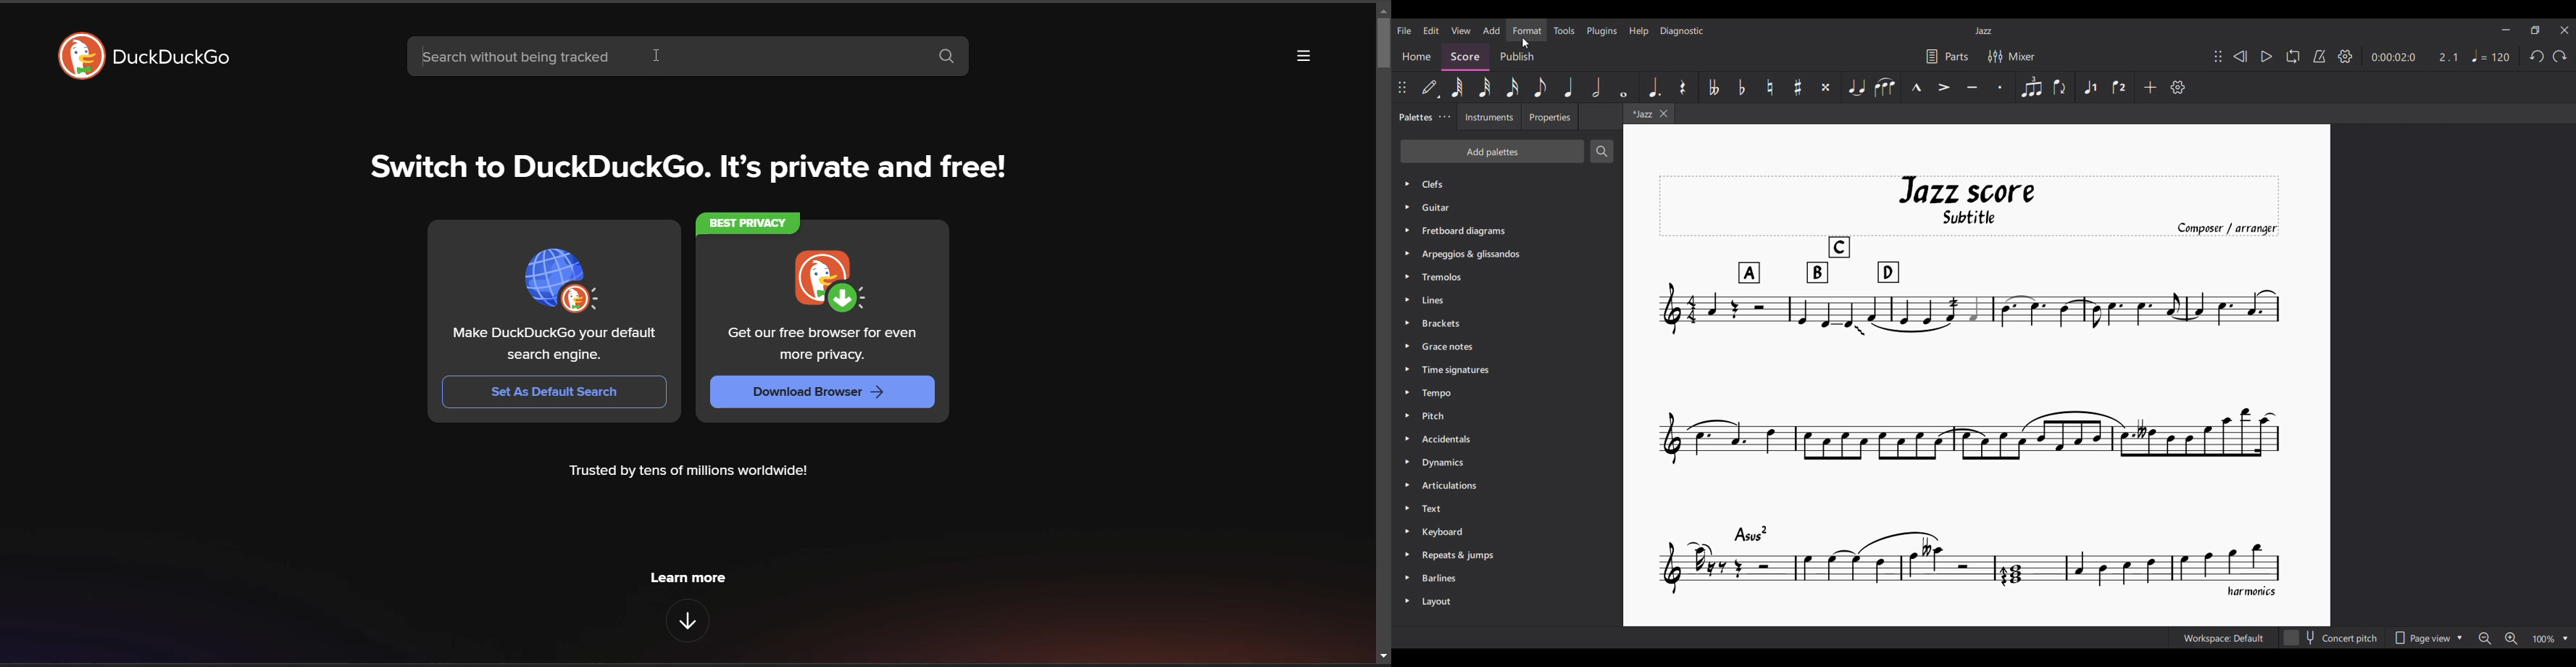  What do you see at coordinates (1885, 87) in the screenshot?
I see `Slur` at bounding box center [1885, 87].